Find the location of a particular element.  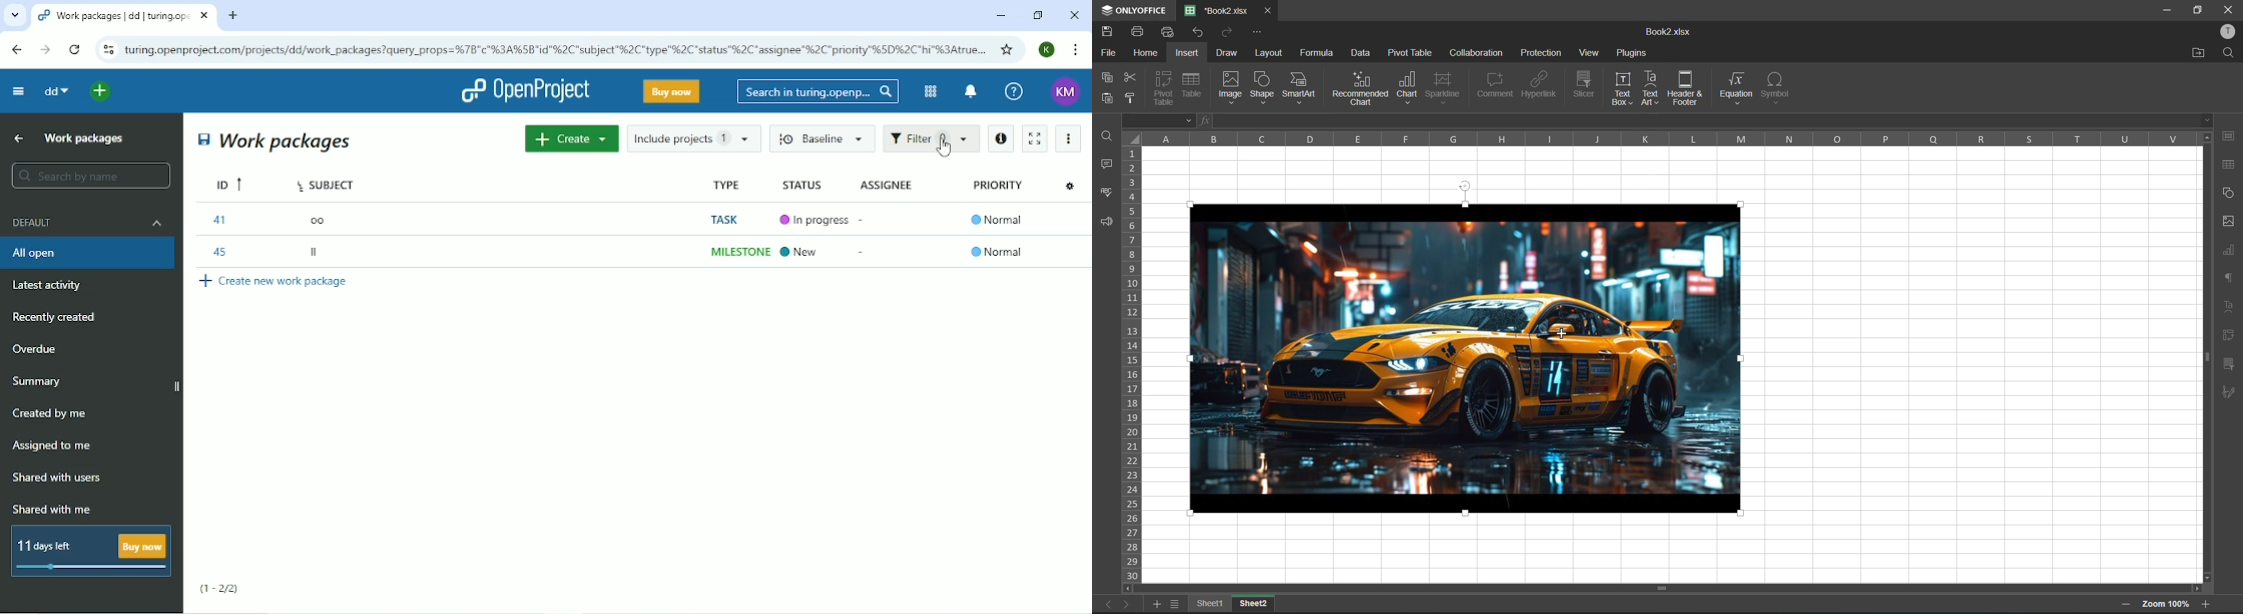

add sheet is located at coordinates (1157, 605).